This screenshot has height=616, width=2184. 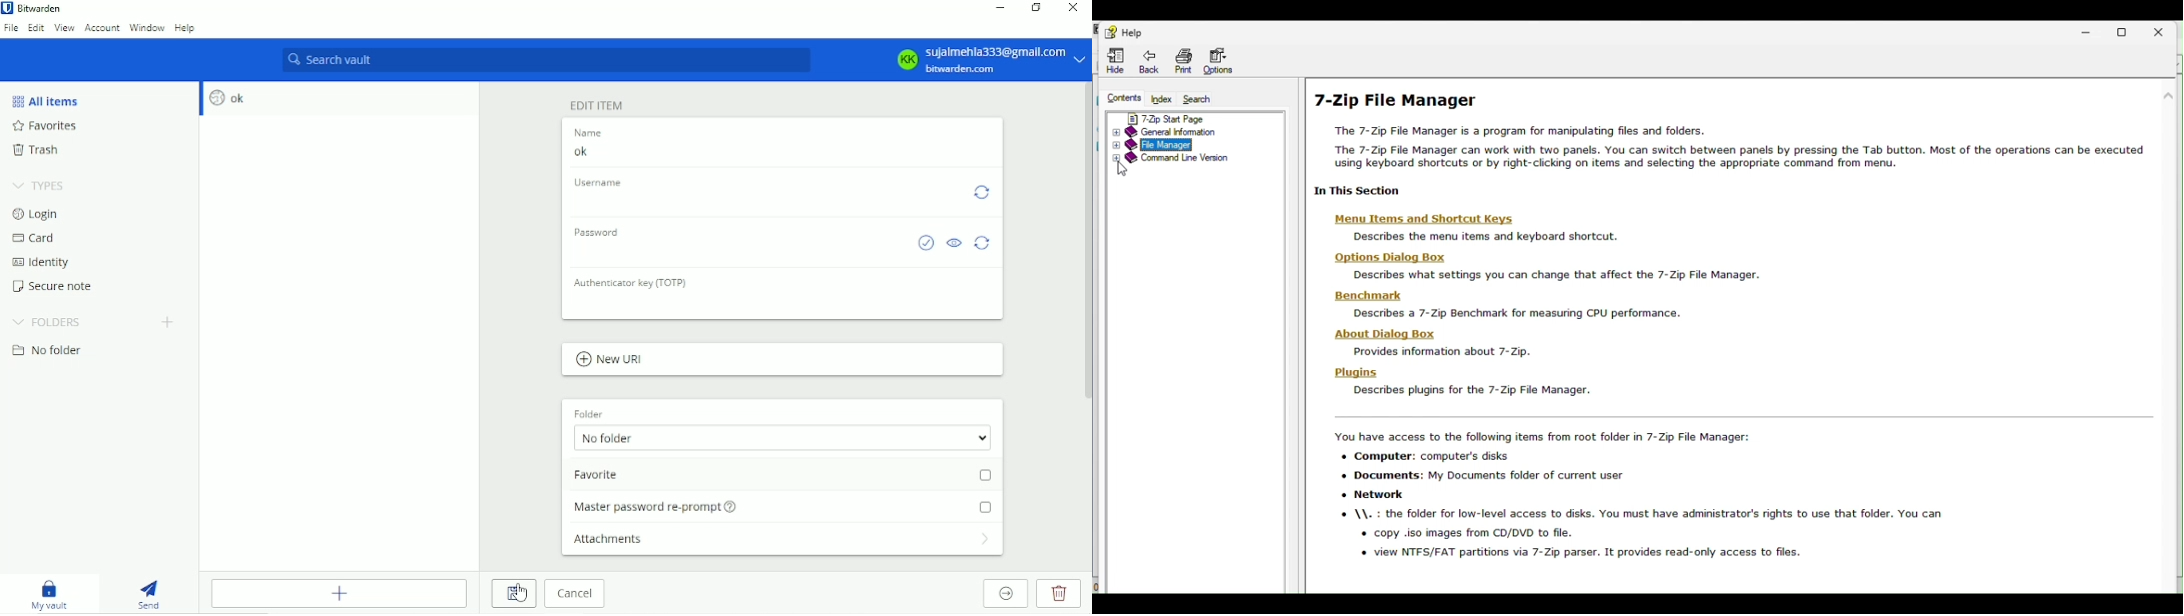 What do you see at coordinates (102, 28) in the screenshot?
I see `Account` at bounding box center [102, 28].